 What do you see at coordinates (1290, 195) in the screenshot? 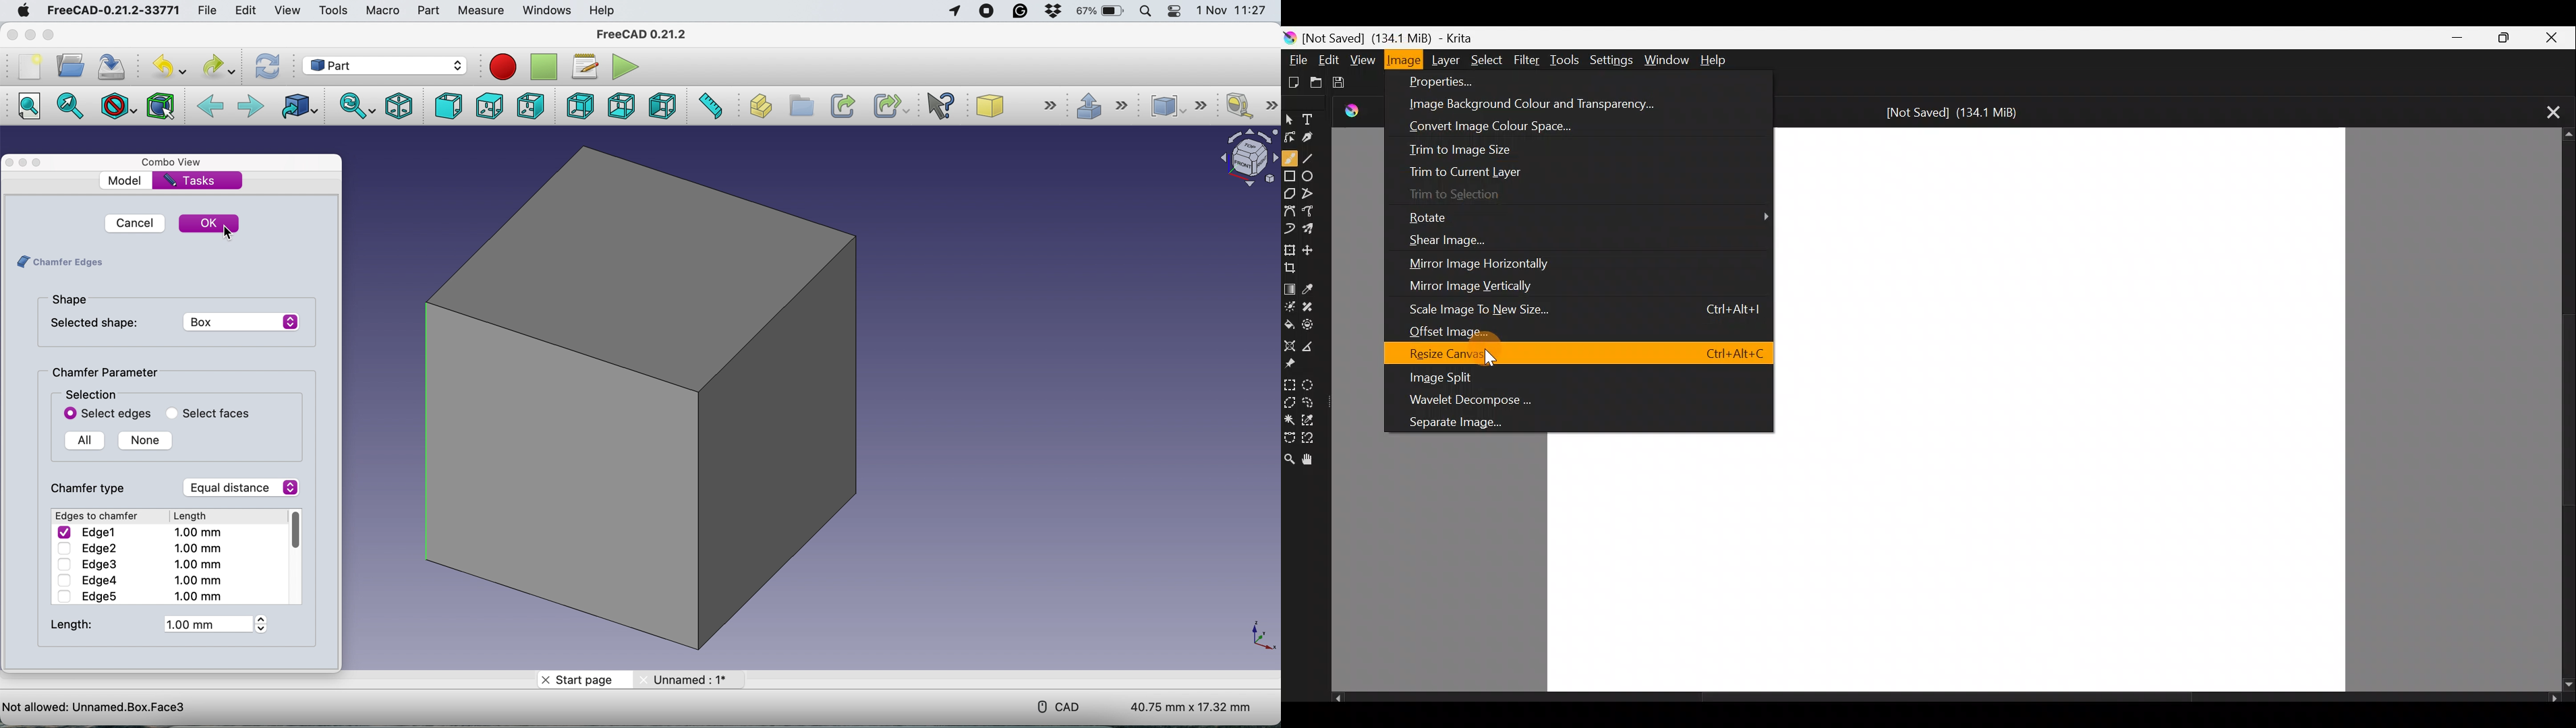
I see `Polygon tool` at bounding box center [1290, 195].